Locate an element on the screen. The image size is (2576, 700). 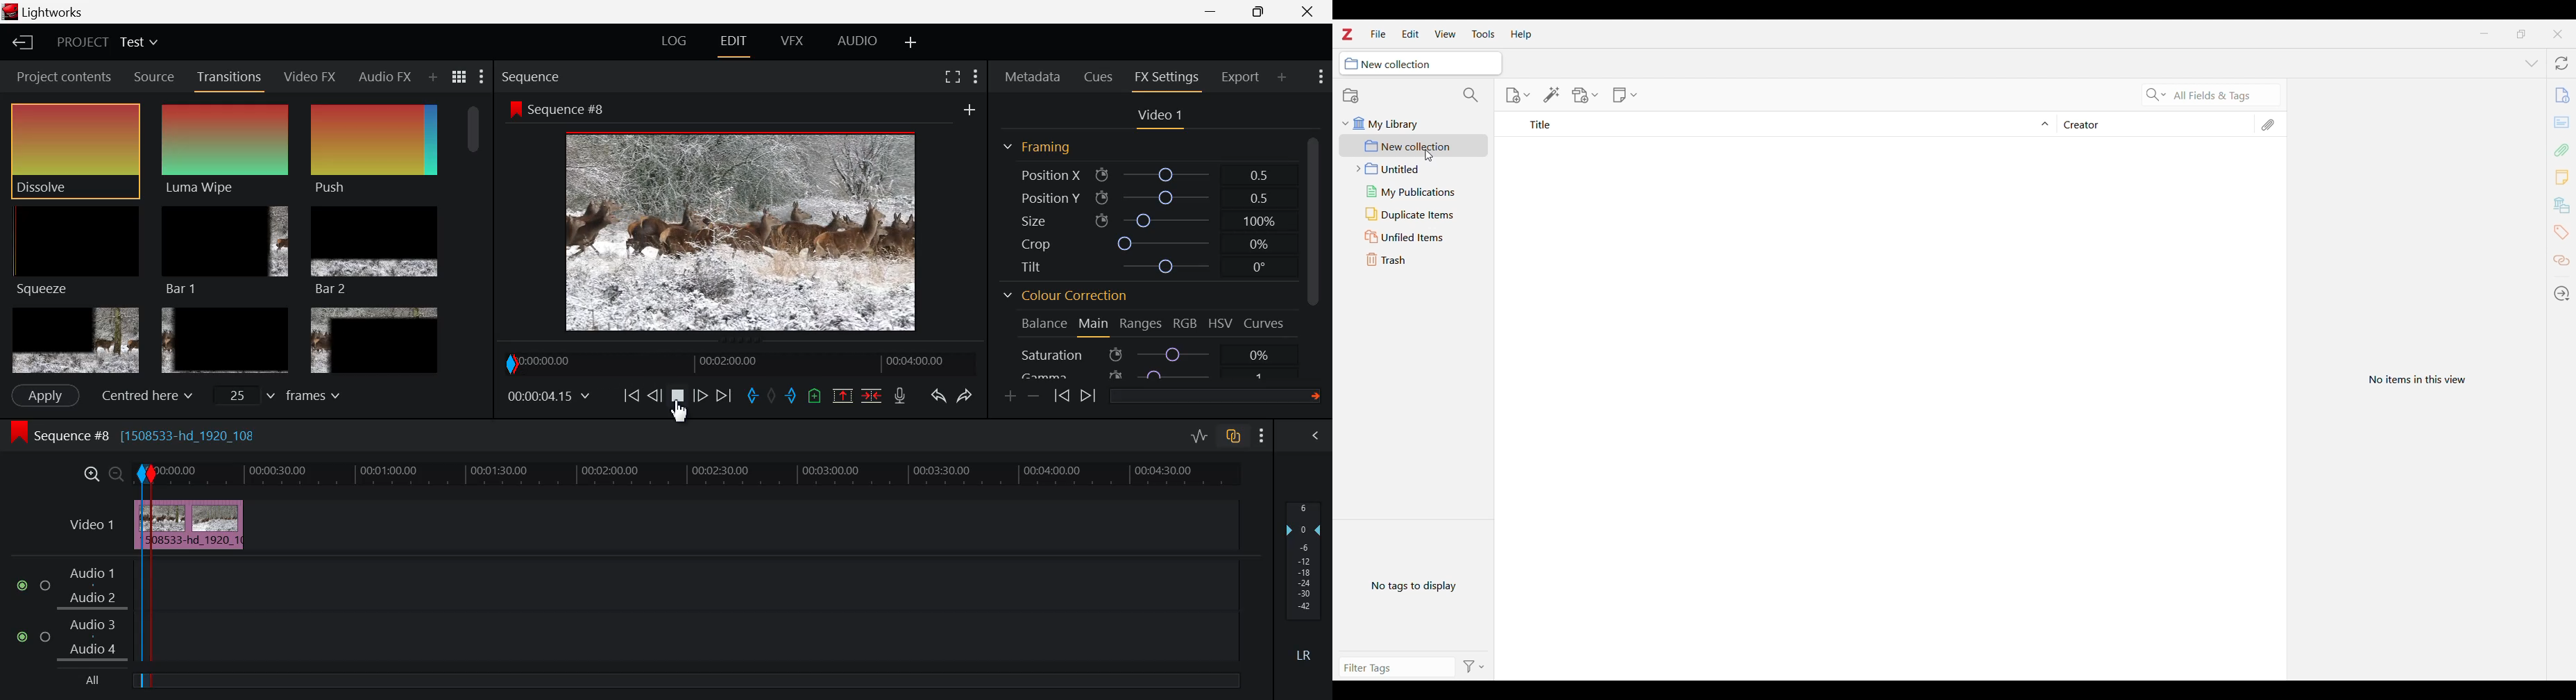
Minimize is located at coordinates (1264, 12).